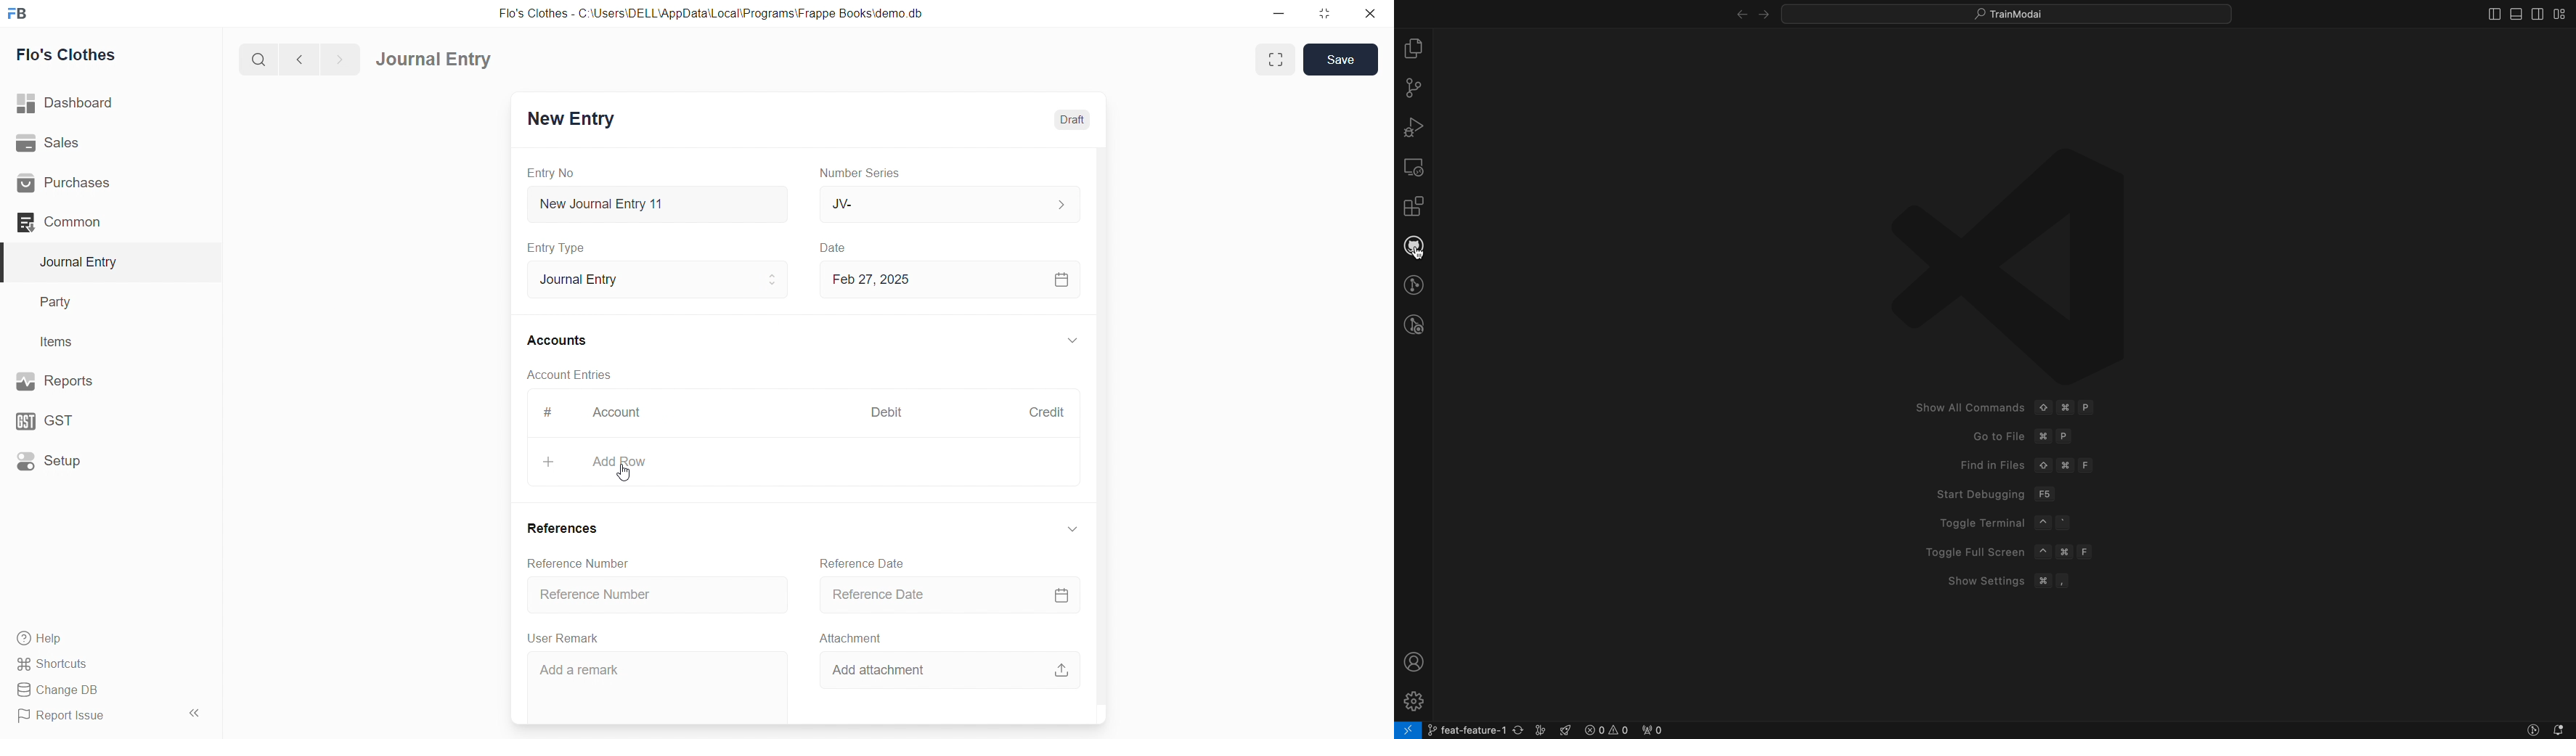 The width and height of the screenshot is (2576, 756). What do you see at coordinates (837, 248) in the screenshot?
I see `Date` at bounding box center [837, 248].